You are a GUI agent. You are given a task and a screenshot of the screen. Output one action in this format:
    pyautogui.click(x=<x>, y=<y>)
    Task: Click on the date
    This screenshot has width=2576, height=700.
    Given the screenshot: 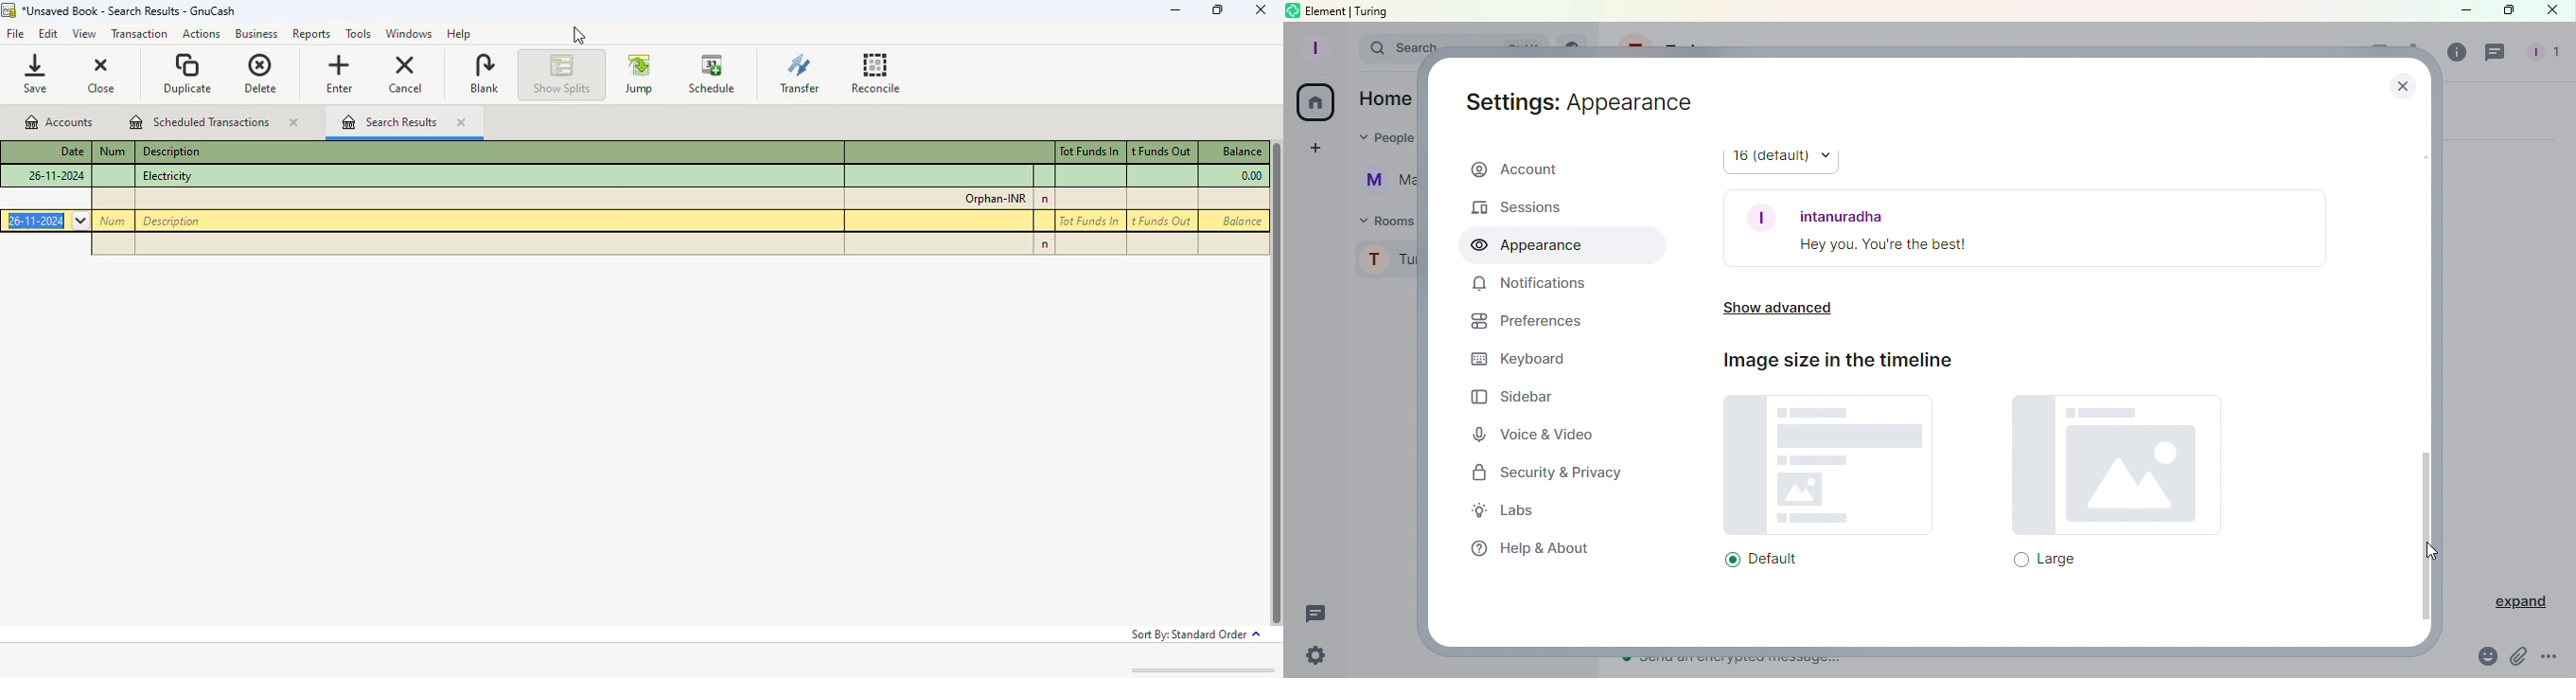 What is the action you would take?
    pyautogui.click(x=70, y=151)
    